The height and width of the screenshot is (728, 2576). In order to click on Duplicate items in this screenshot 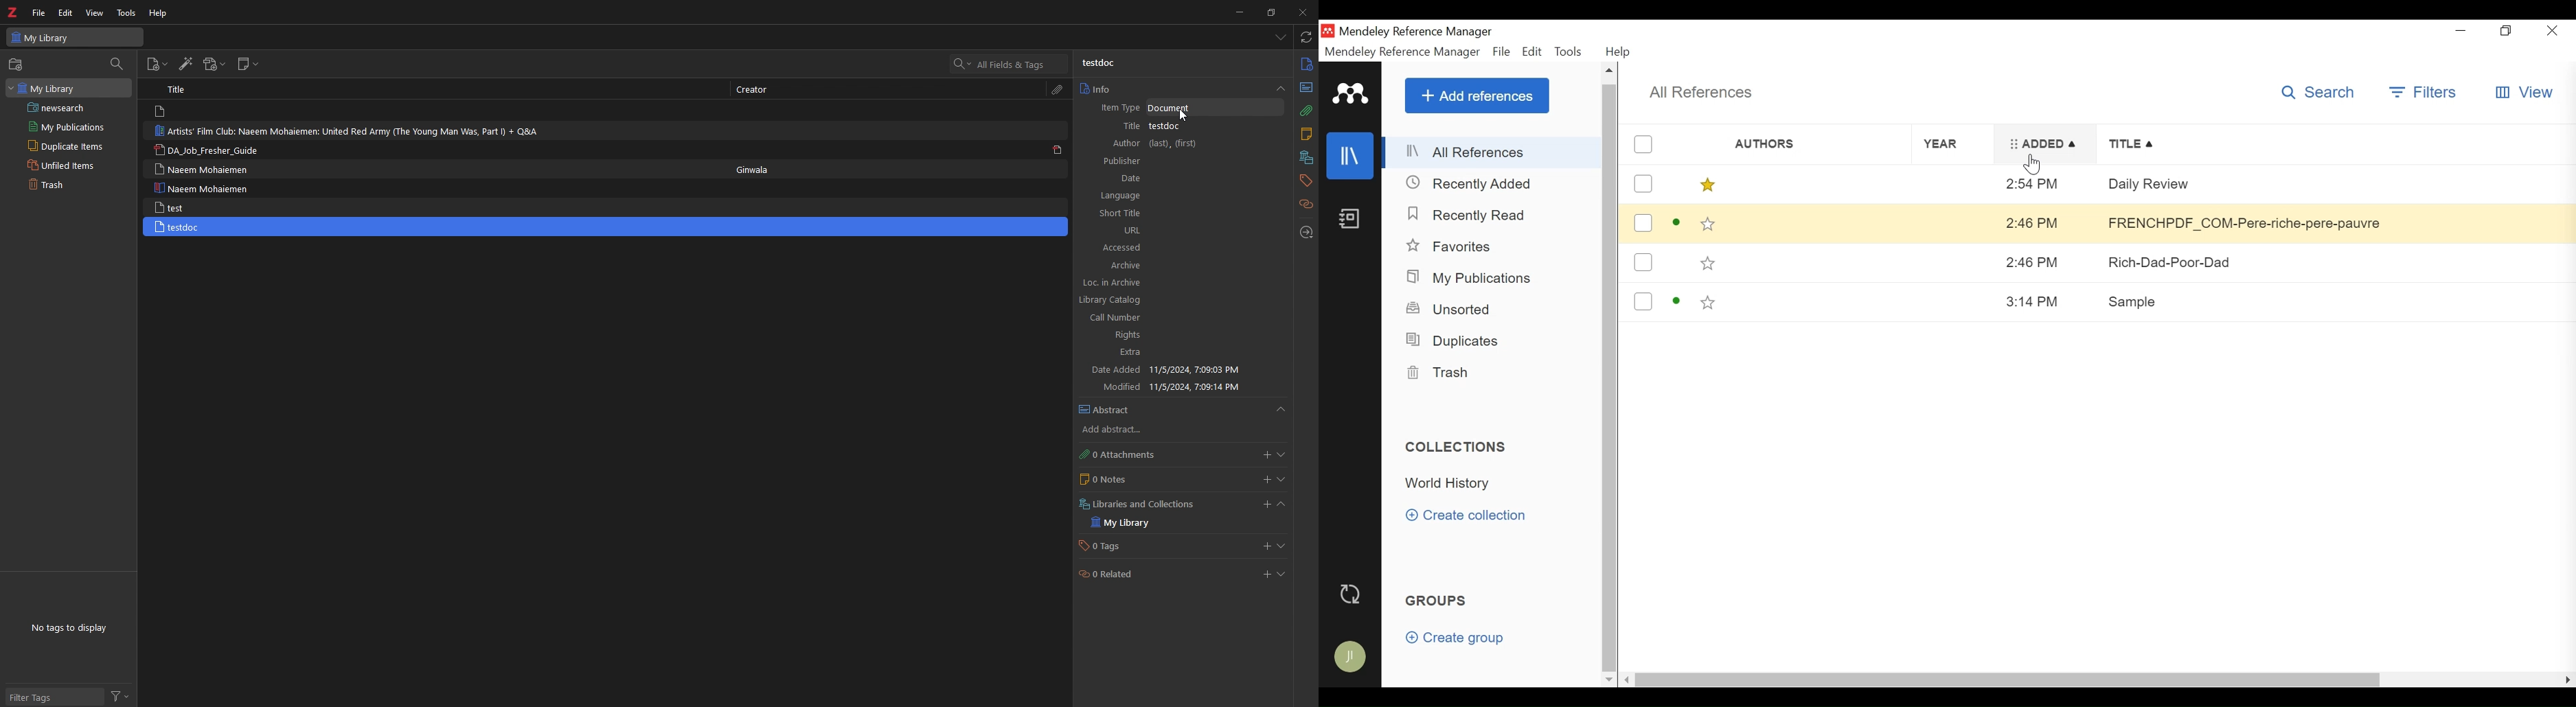, I will do `click(70, 146)`.